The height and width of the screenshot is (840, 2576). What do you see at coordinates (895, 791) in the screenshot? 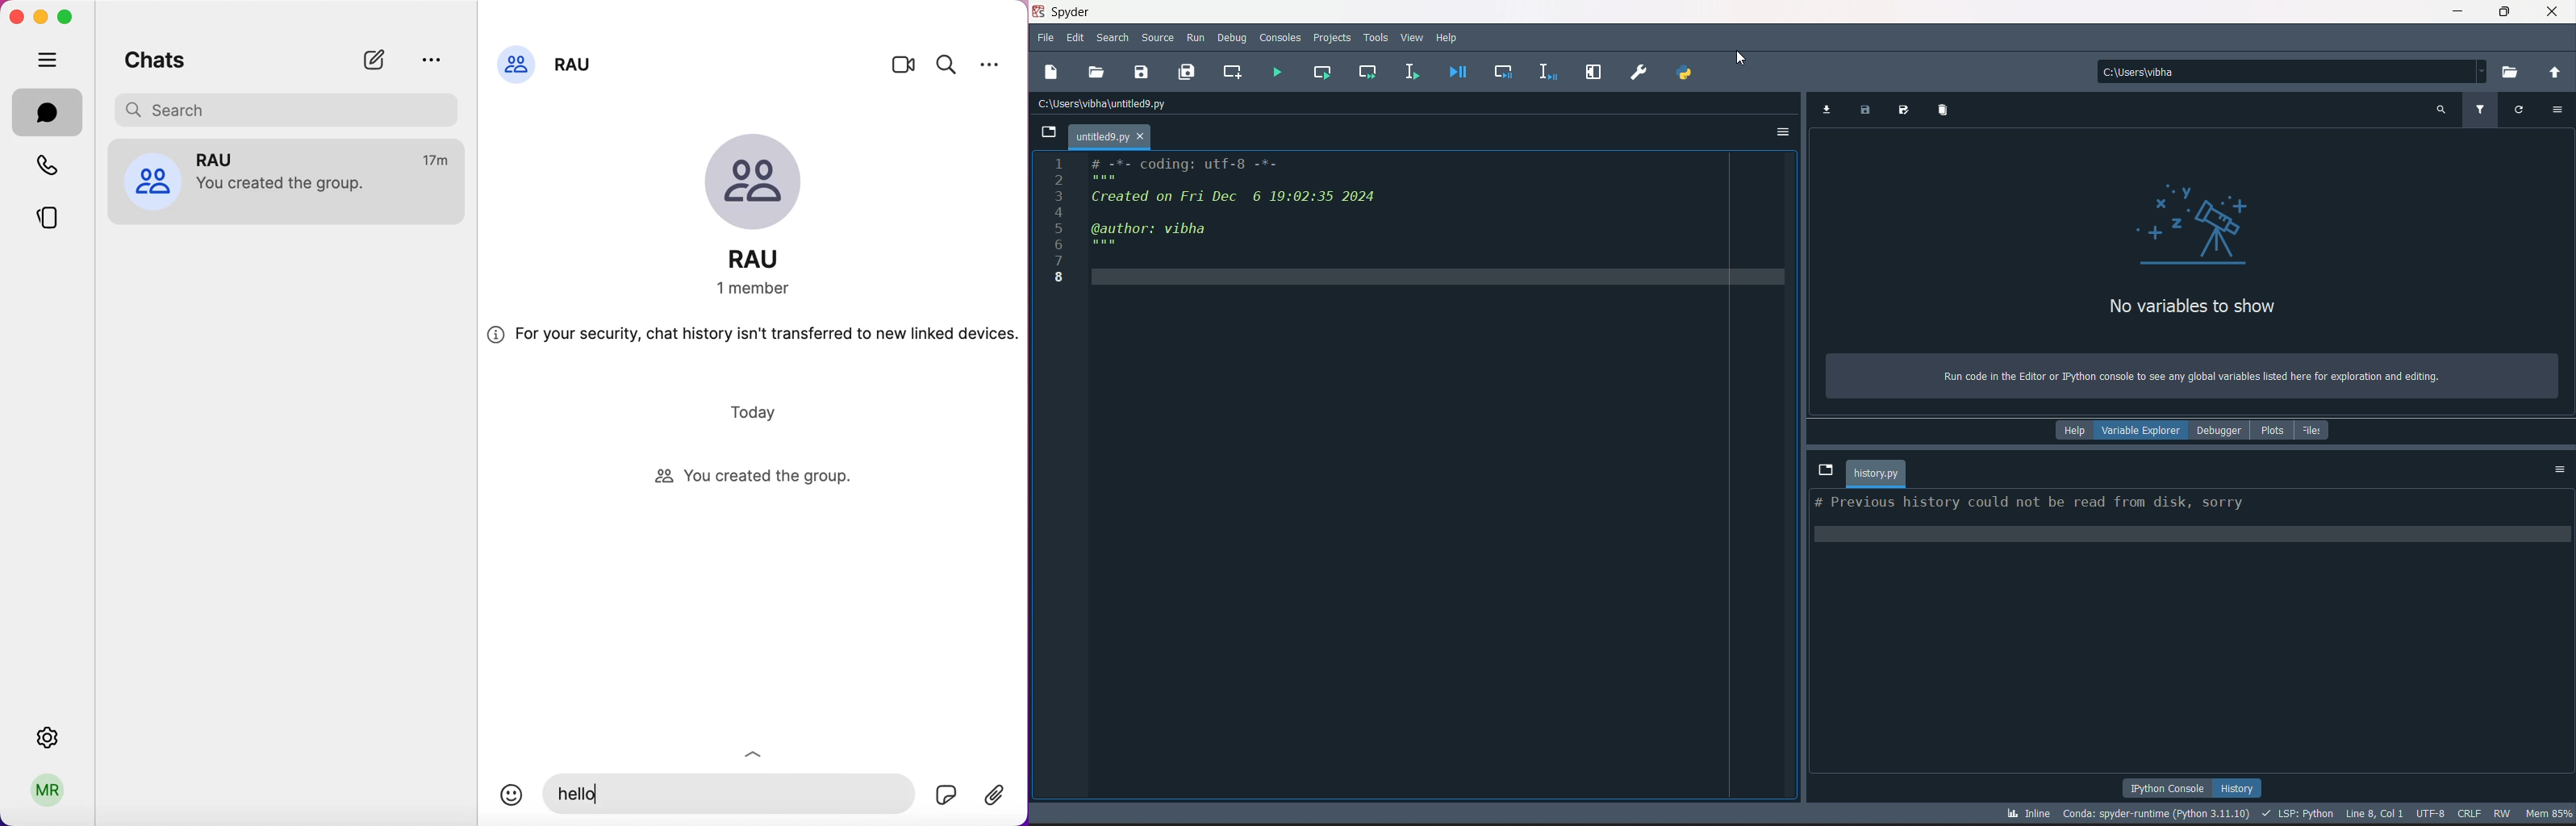
I see `sticker` at bounding box center [895, 791].